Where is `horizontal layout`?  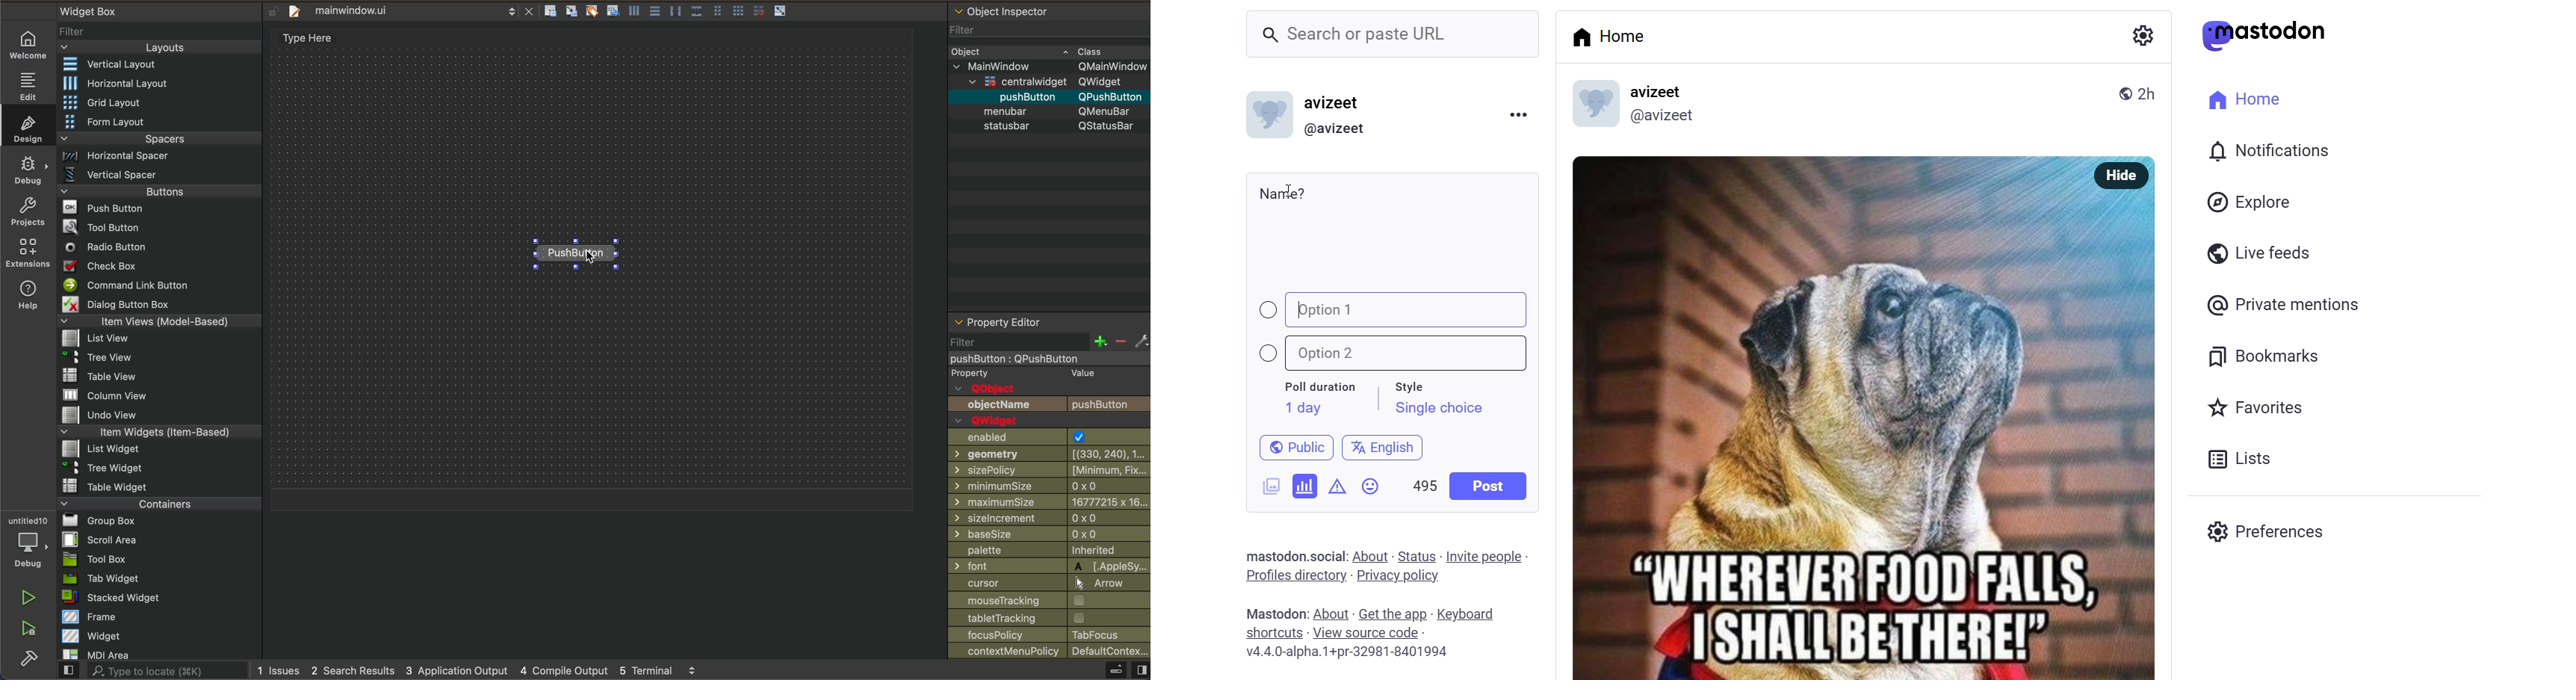 horizontal layout is located at coordinates (159, 82).